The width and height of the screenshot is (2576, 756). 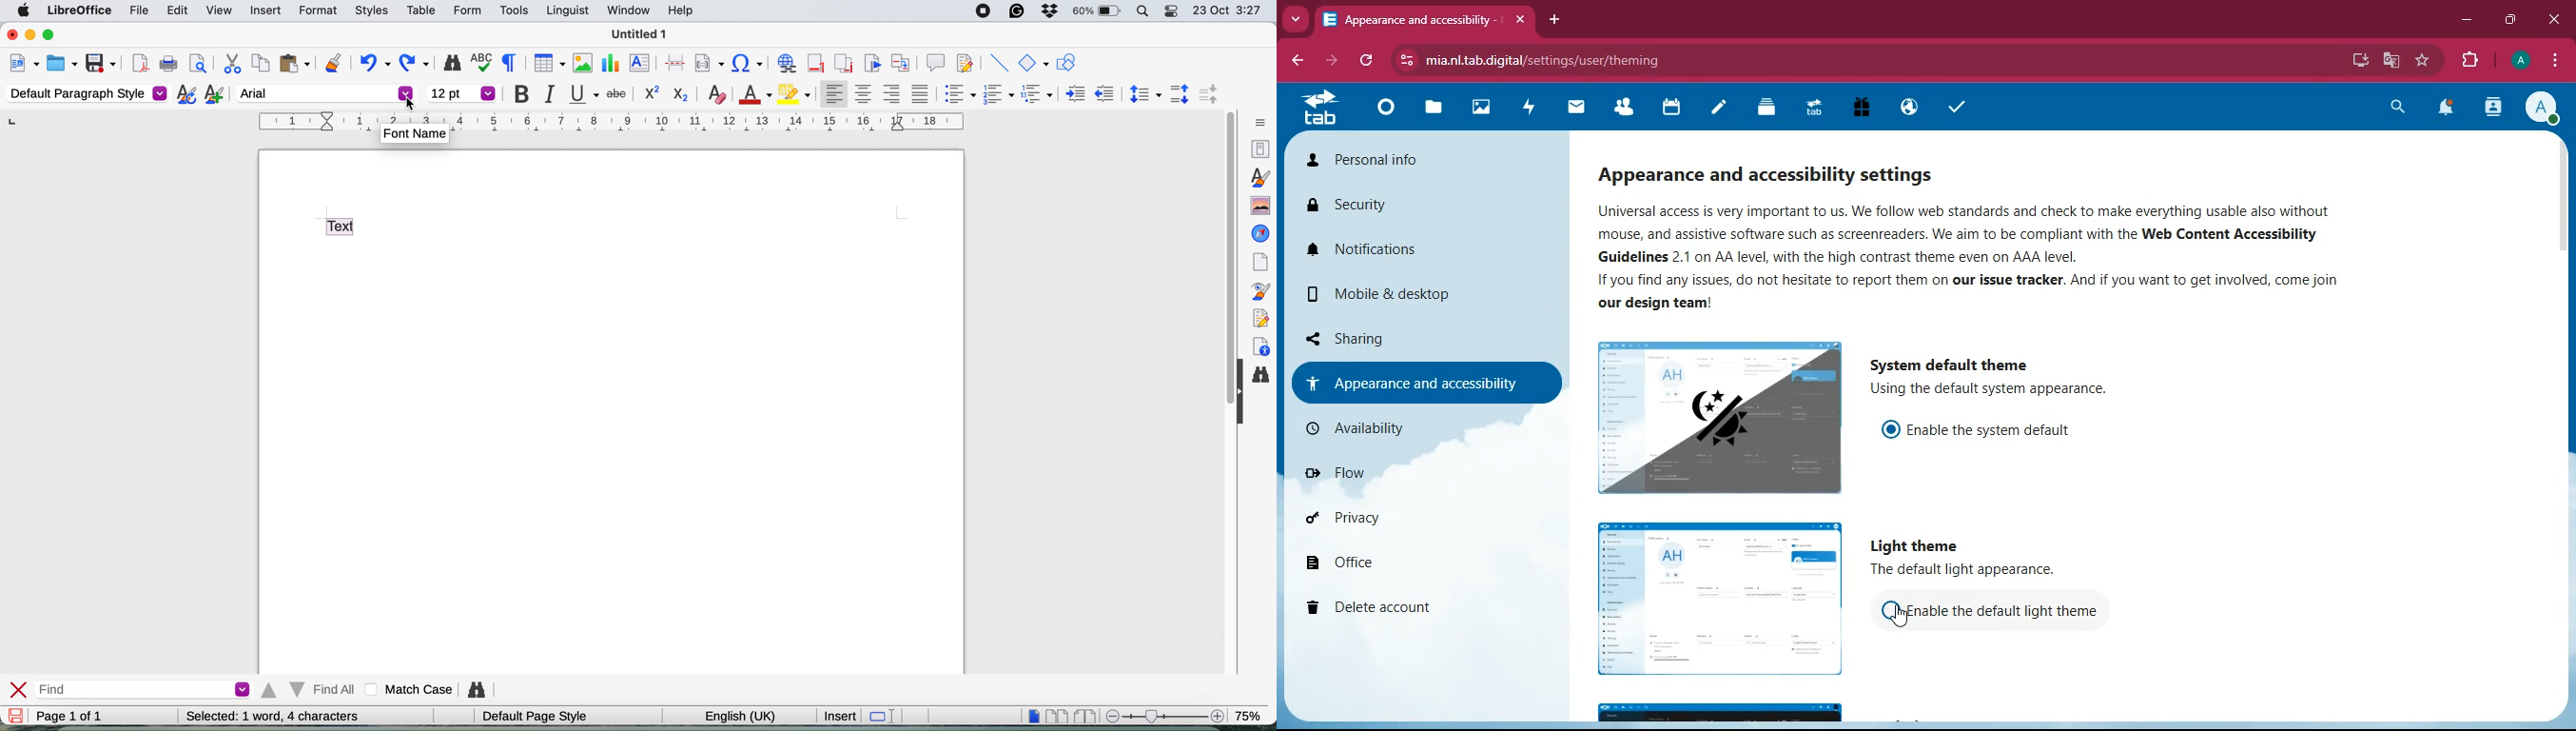 What do you see at coordinates (1226, 233) in the screenshot?
I see `vertical scroll bar` at bounding box center [1226, 233].